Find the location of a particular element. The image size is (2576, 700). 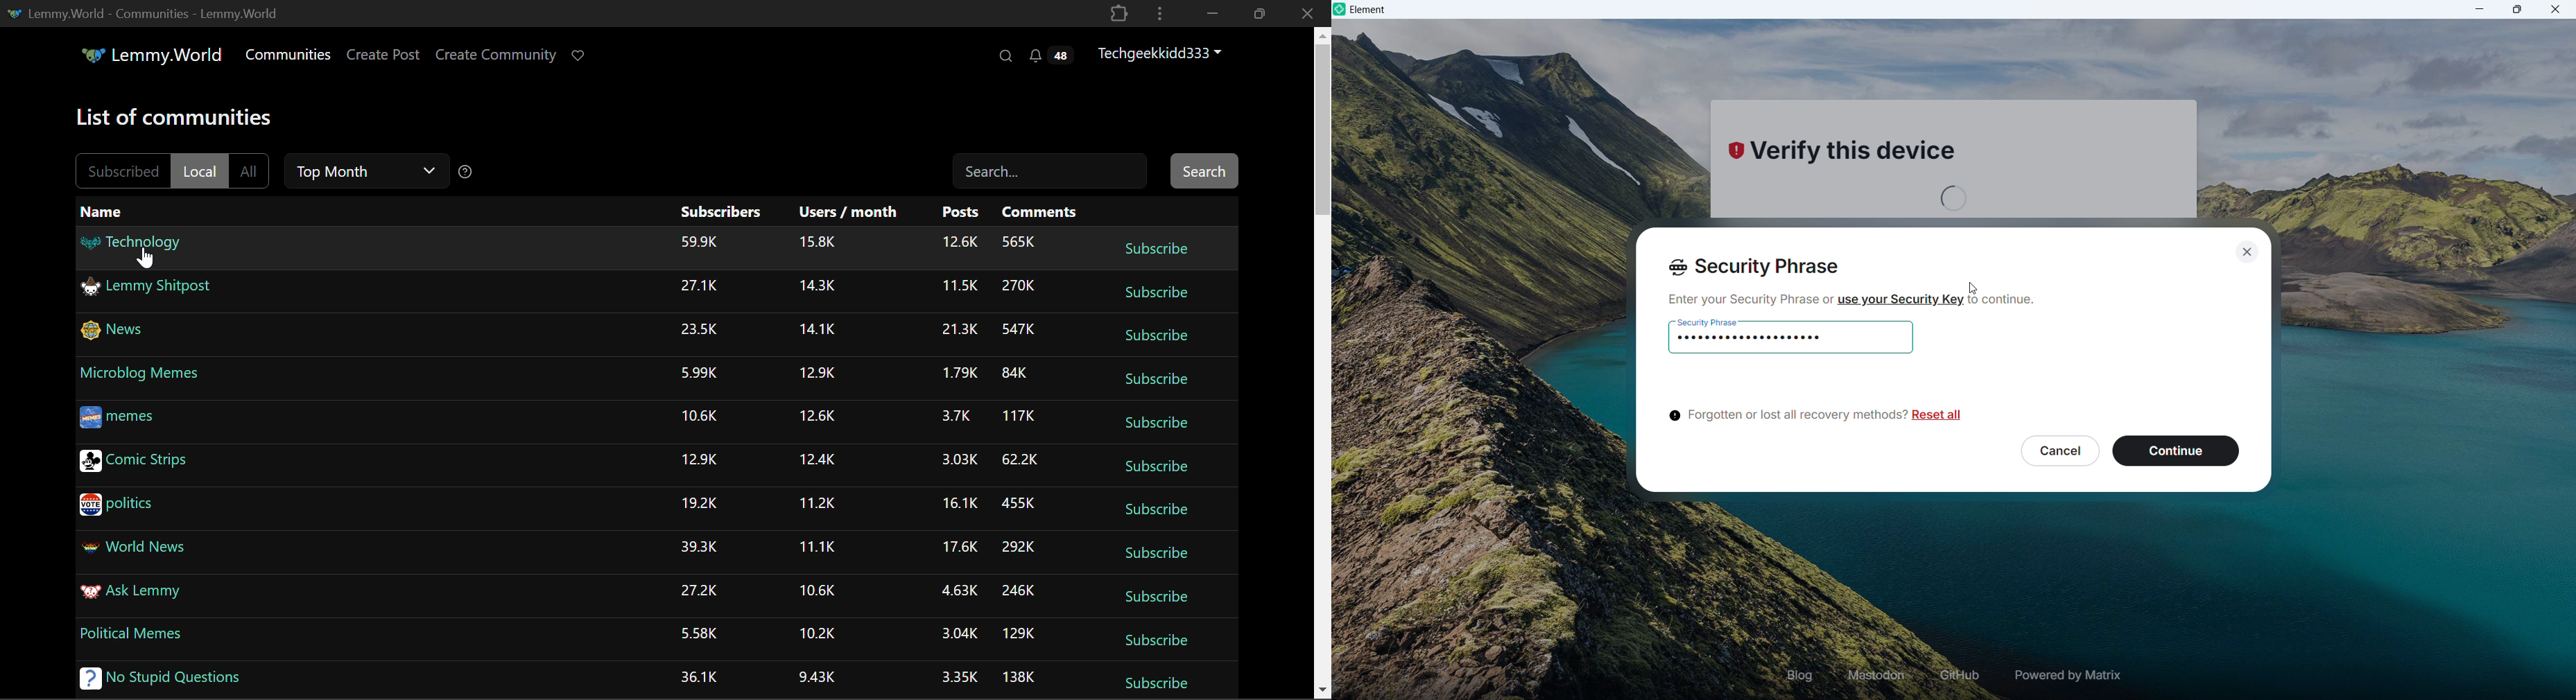

Amount  is located at coordinates (698, 241).